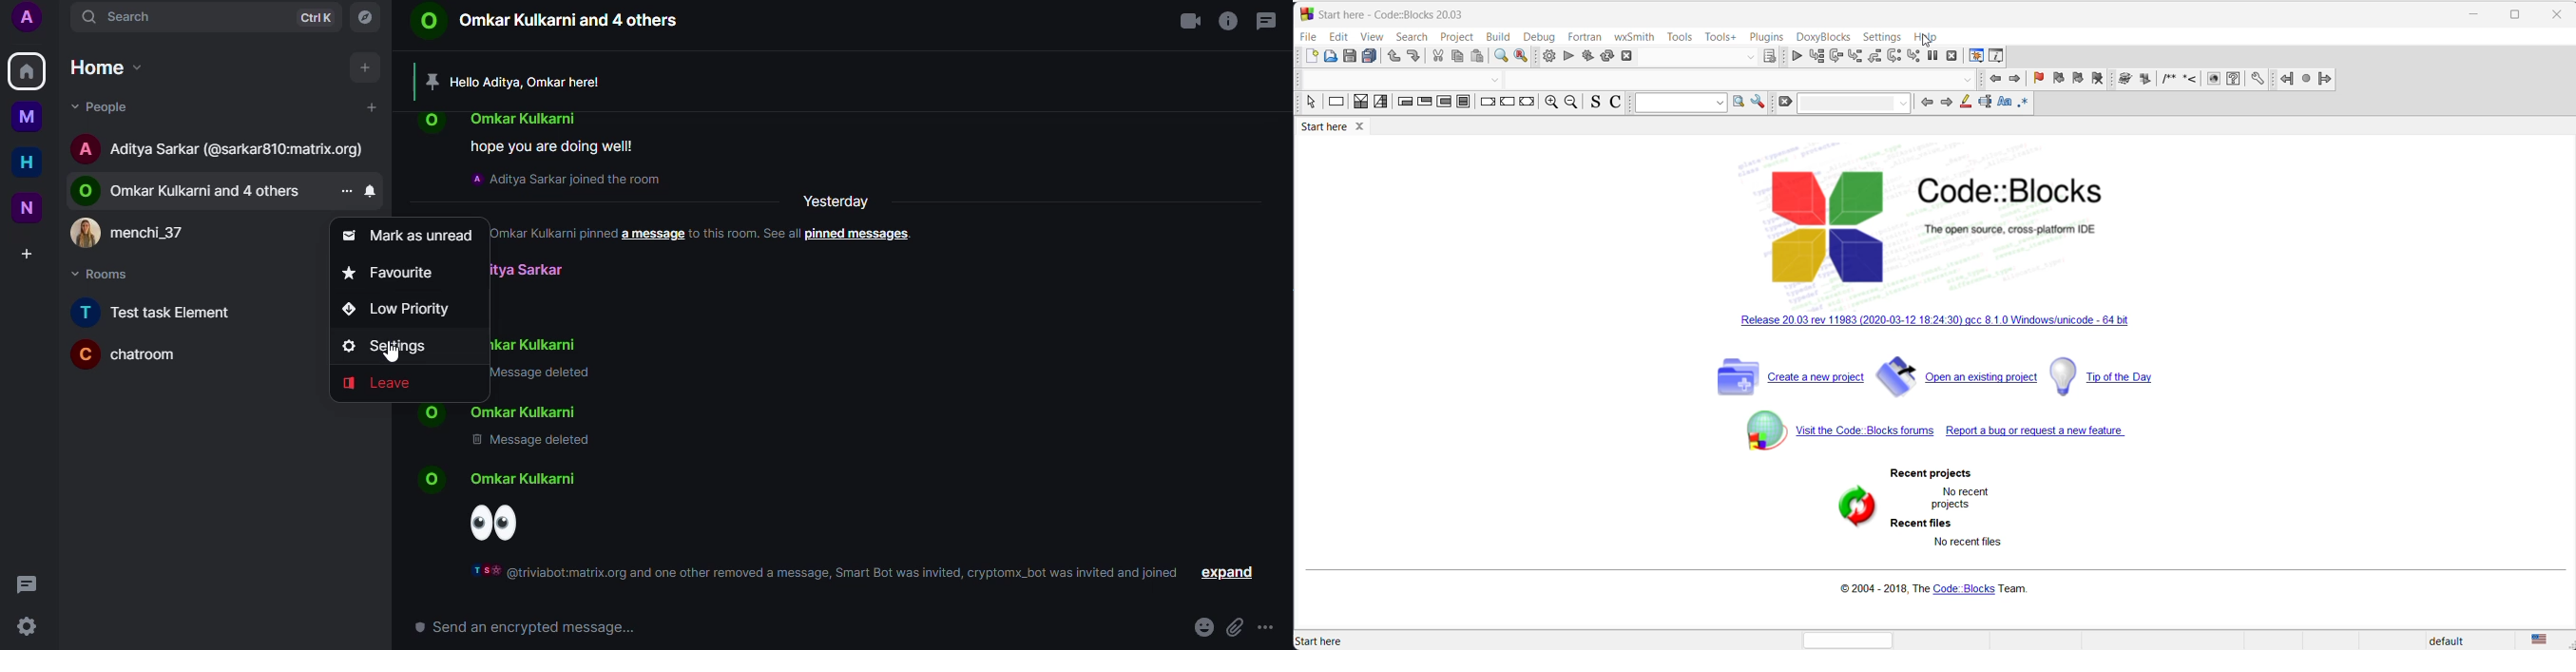 Image resolution: width=2576 pixels, height=672 pixels. What do you see at coordinates (221, 148) in the screenshot?
I see `contact` at bounding box center [221, 148].